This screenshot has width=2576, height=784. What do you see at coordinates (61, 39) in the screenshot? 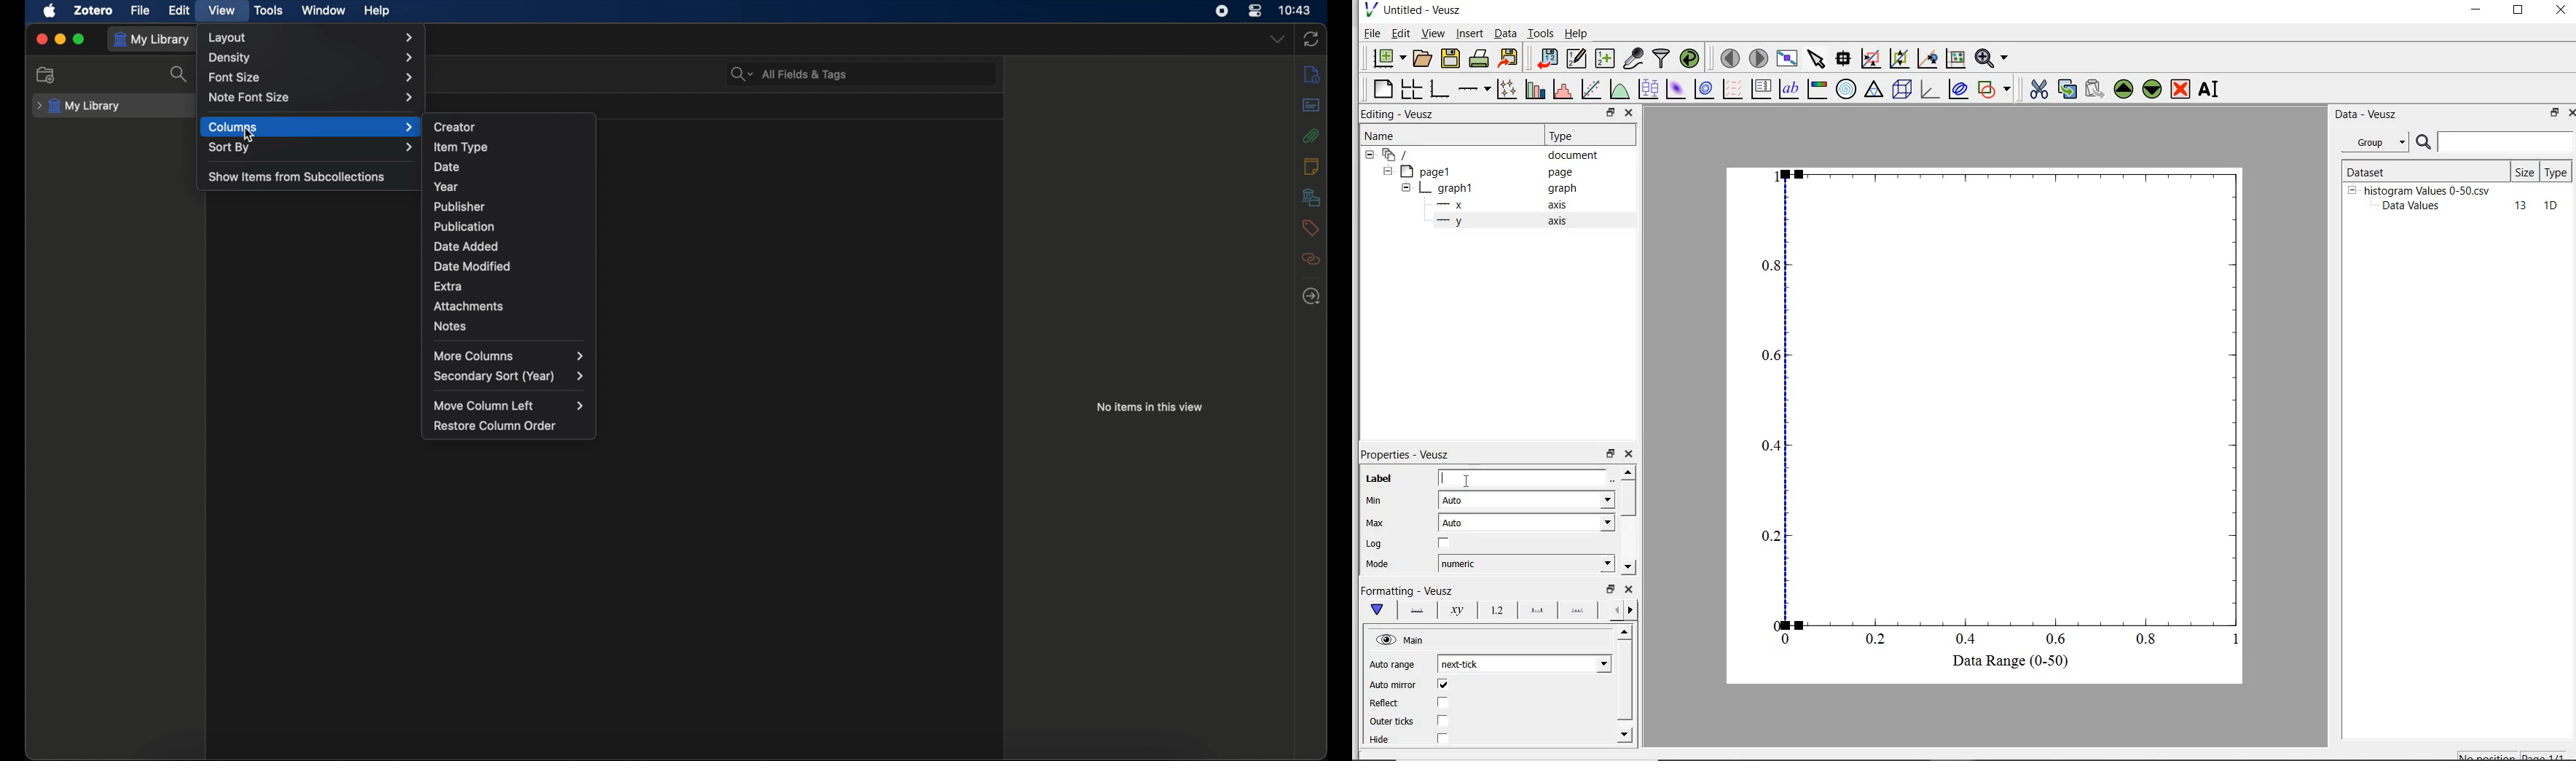
I see `minimize` at bounding box center [61, 39].